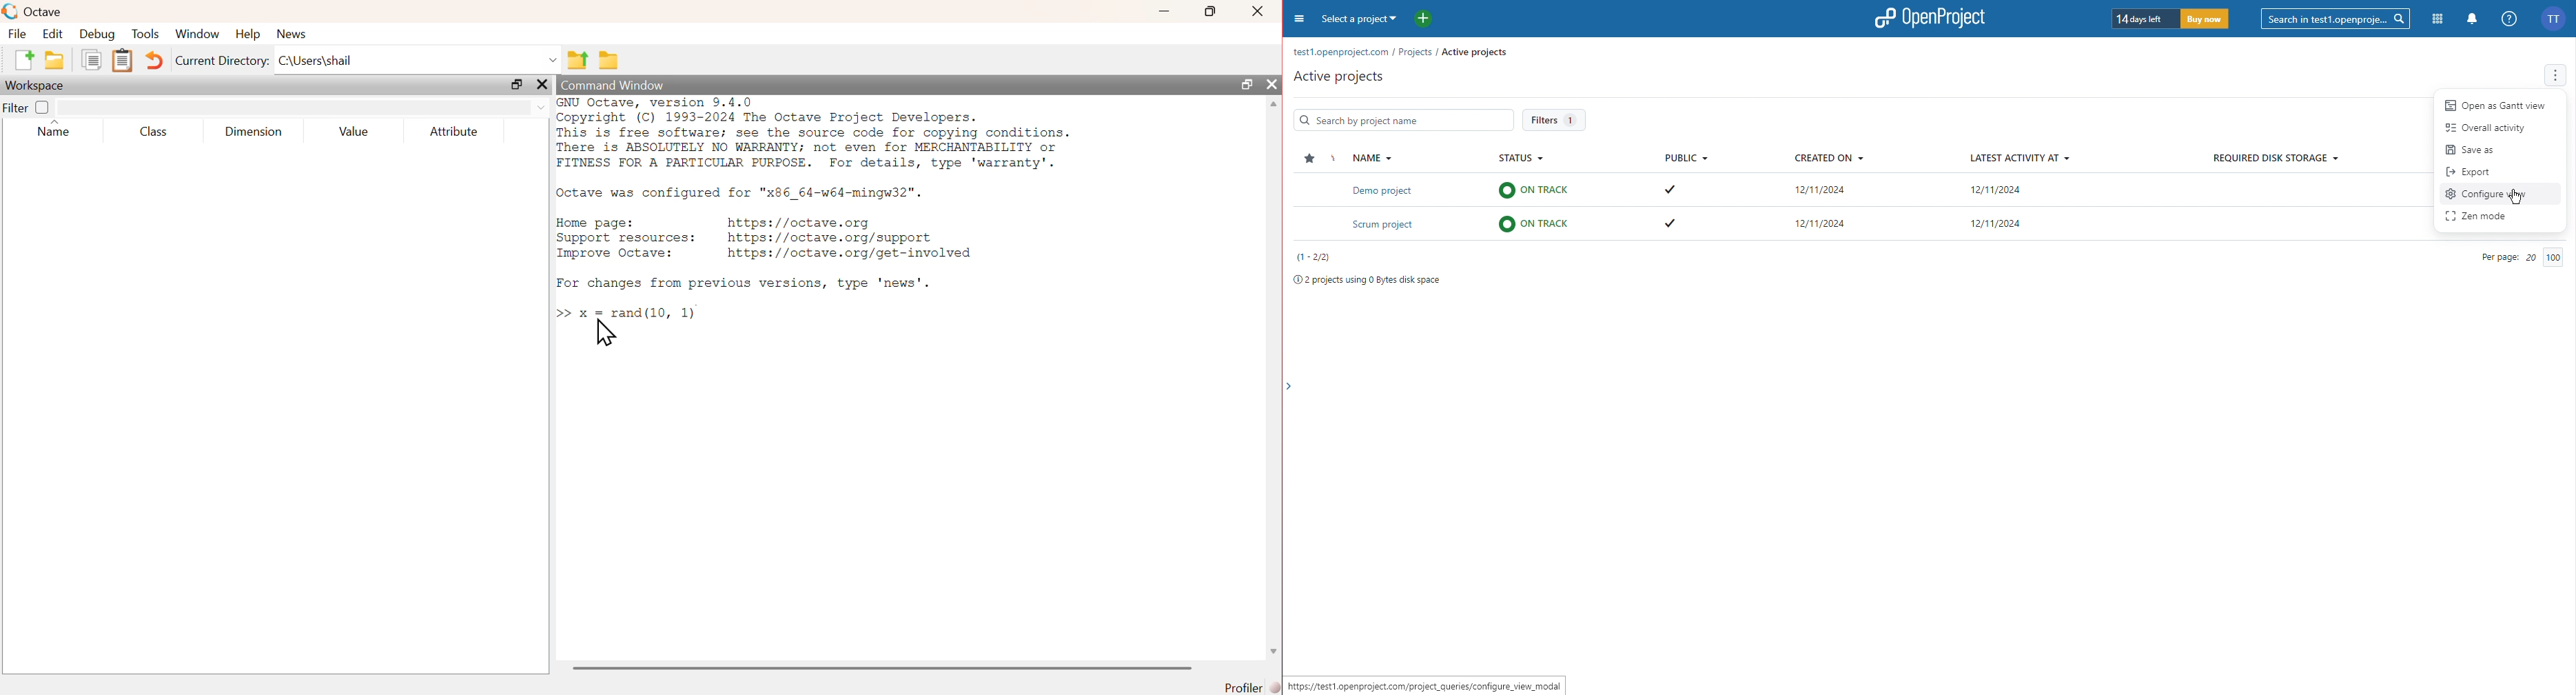 The image size is (2576, 700). Describe the element at coordinates (1339, 78) in the screenshot. I see `Active Projects` at that location.